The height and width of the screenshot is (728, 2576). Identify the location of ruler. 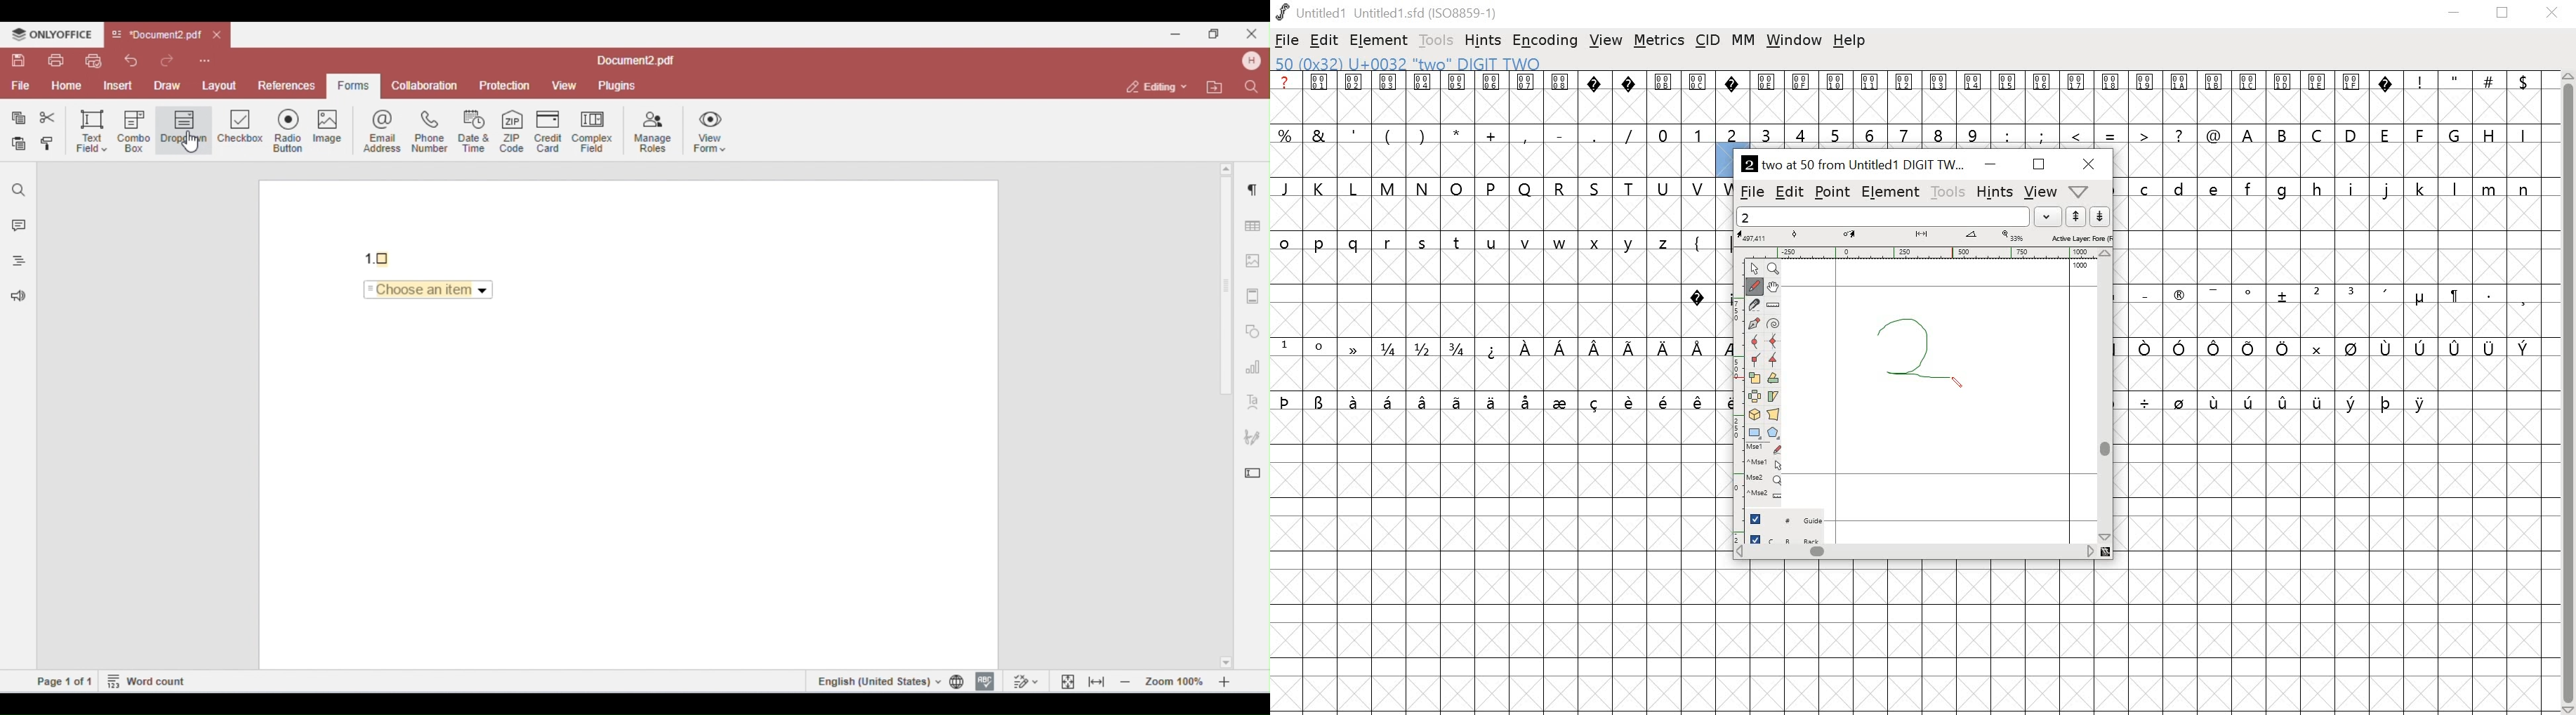
(1738, 395).